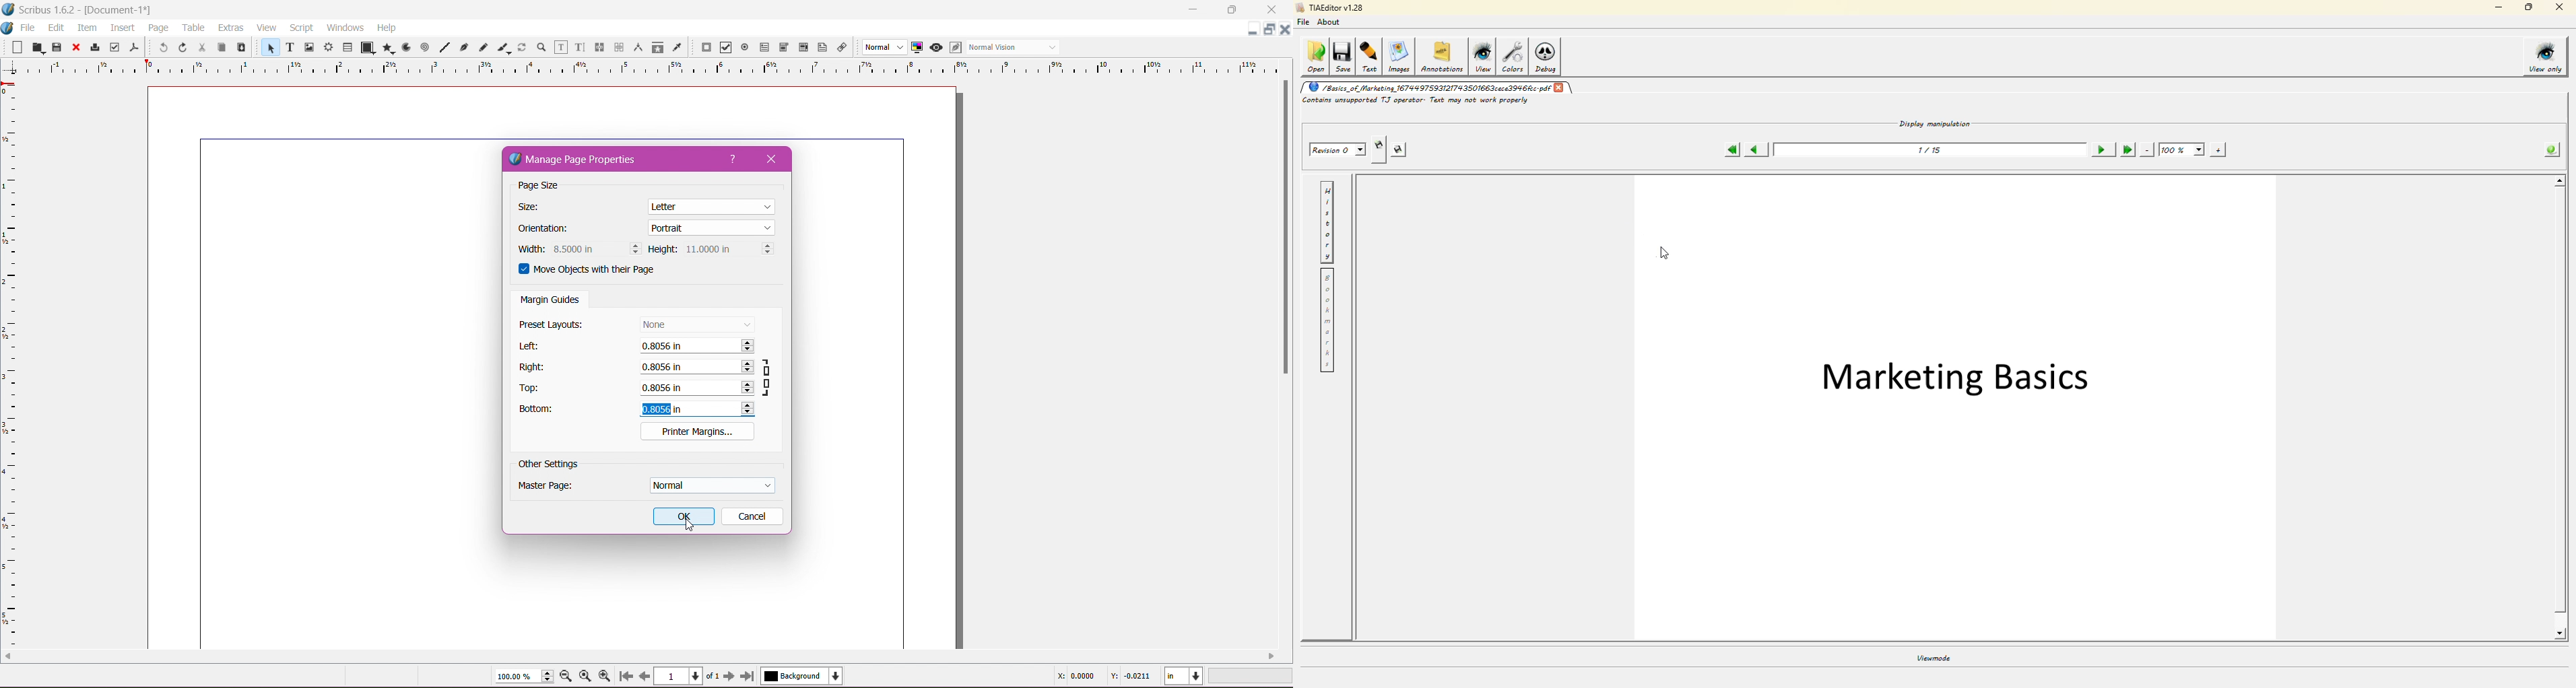 This screenshot has width=2576, height=700. Describe the element at coordinates (585, 675) in the screenshot. I see `Zoom to 100%` at that location.